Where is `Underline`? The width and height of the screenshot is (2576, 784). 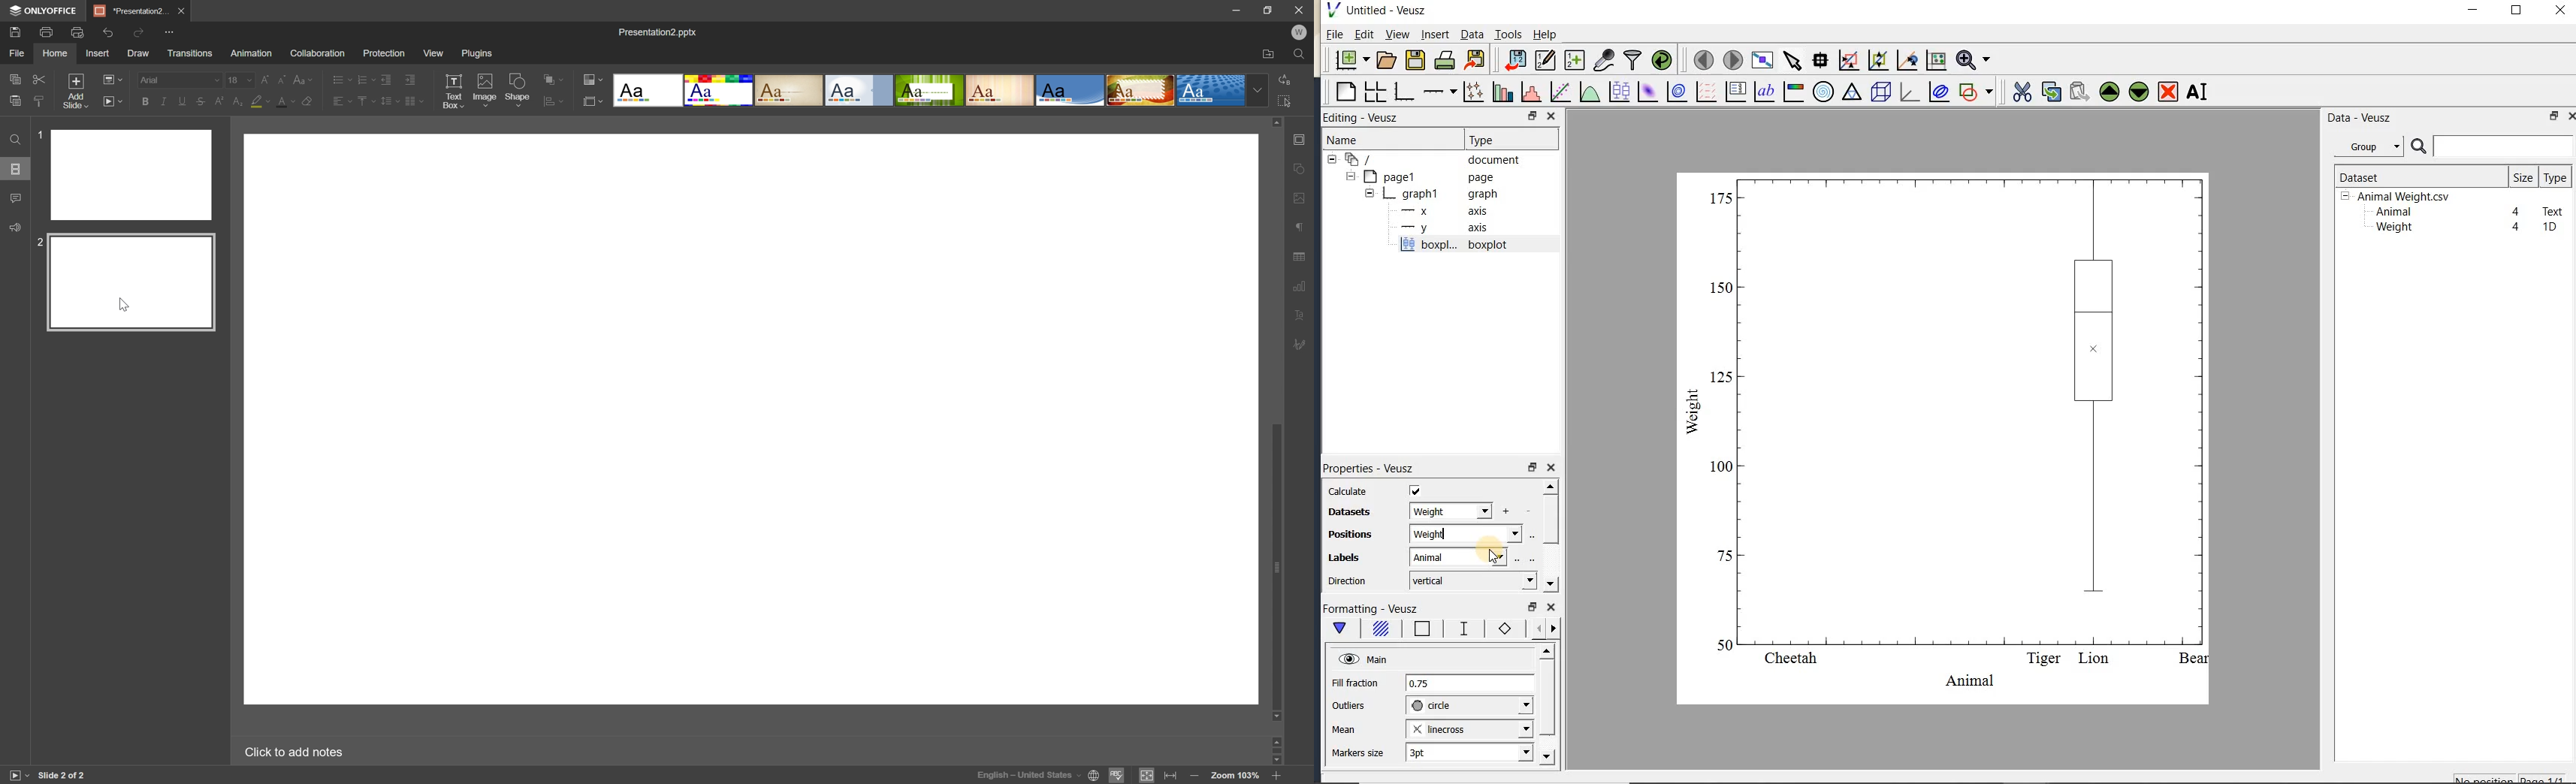 Underline is located at coordinates (180, 100).